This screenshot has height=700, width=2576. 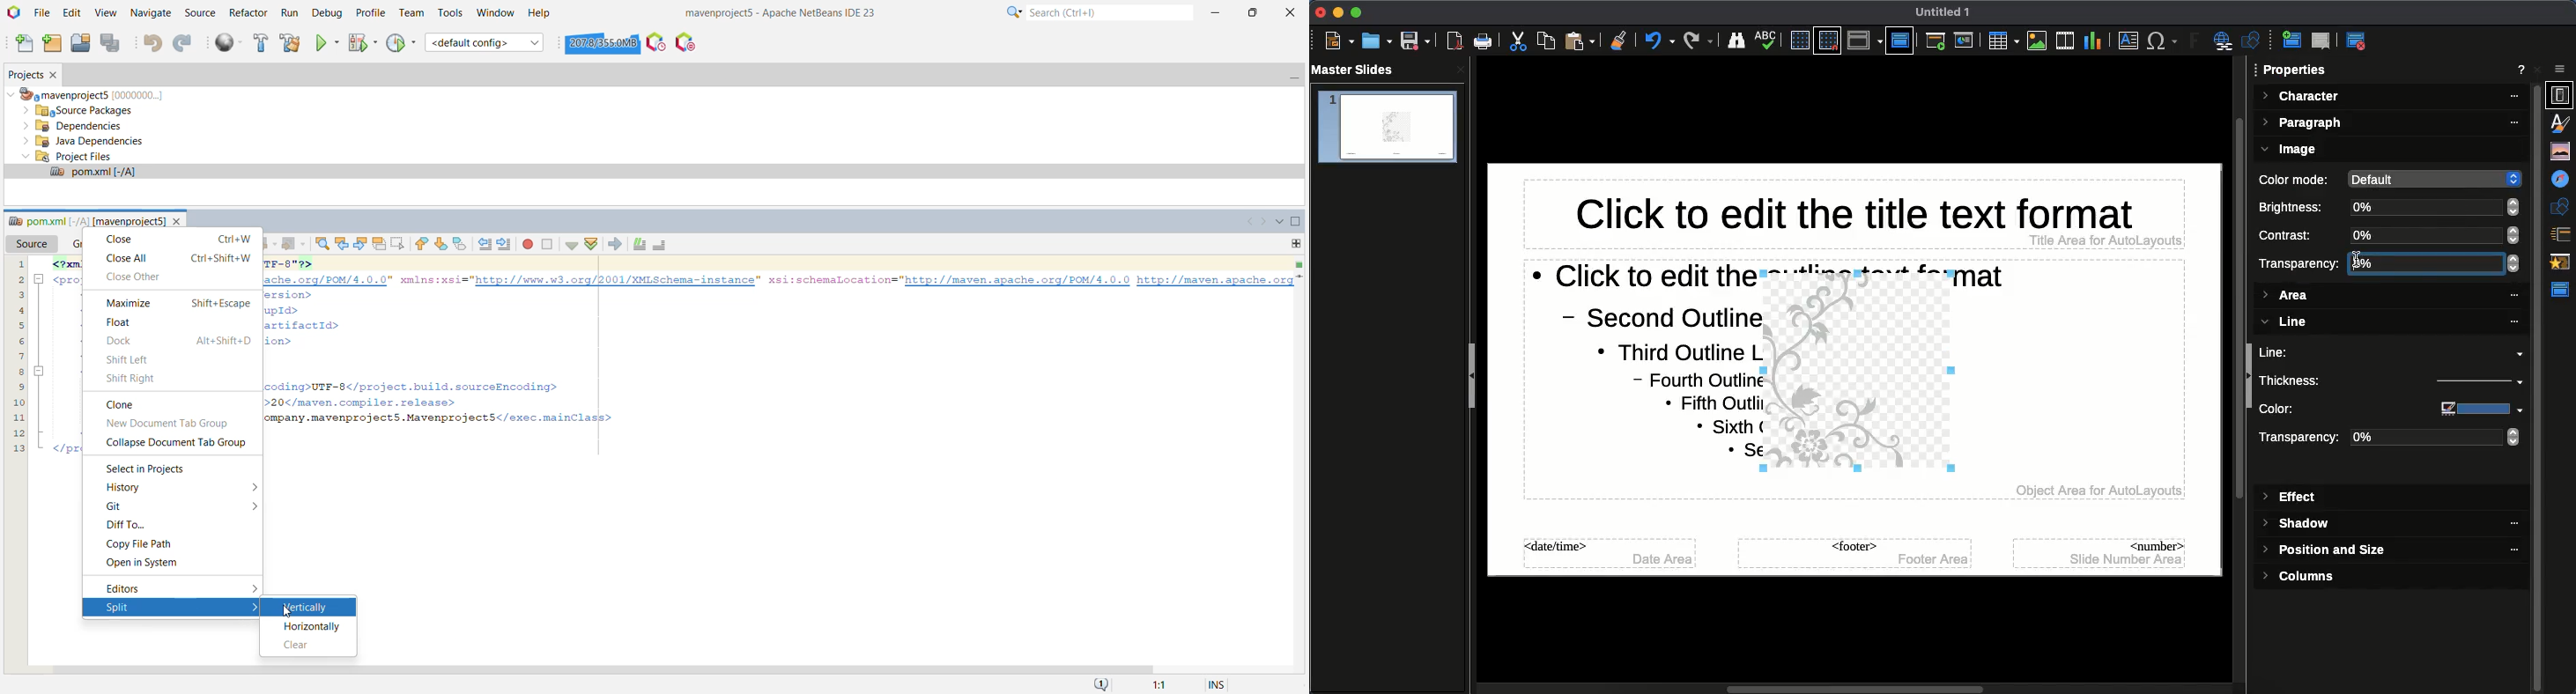 I want to click on 0%, so click(x=2435, y=235).